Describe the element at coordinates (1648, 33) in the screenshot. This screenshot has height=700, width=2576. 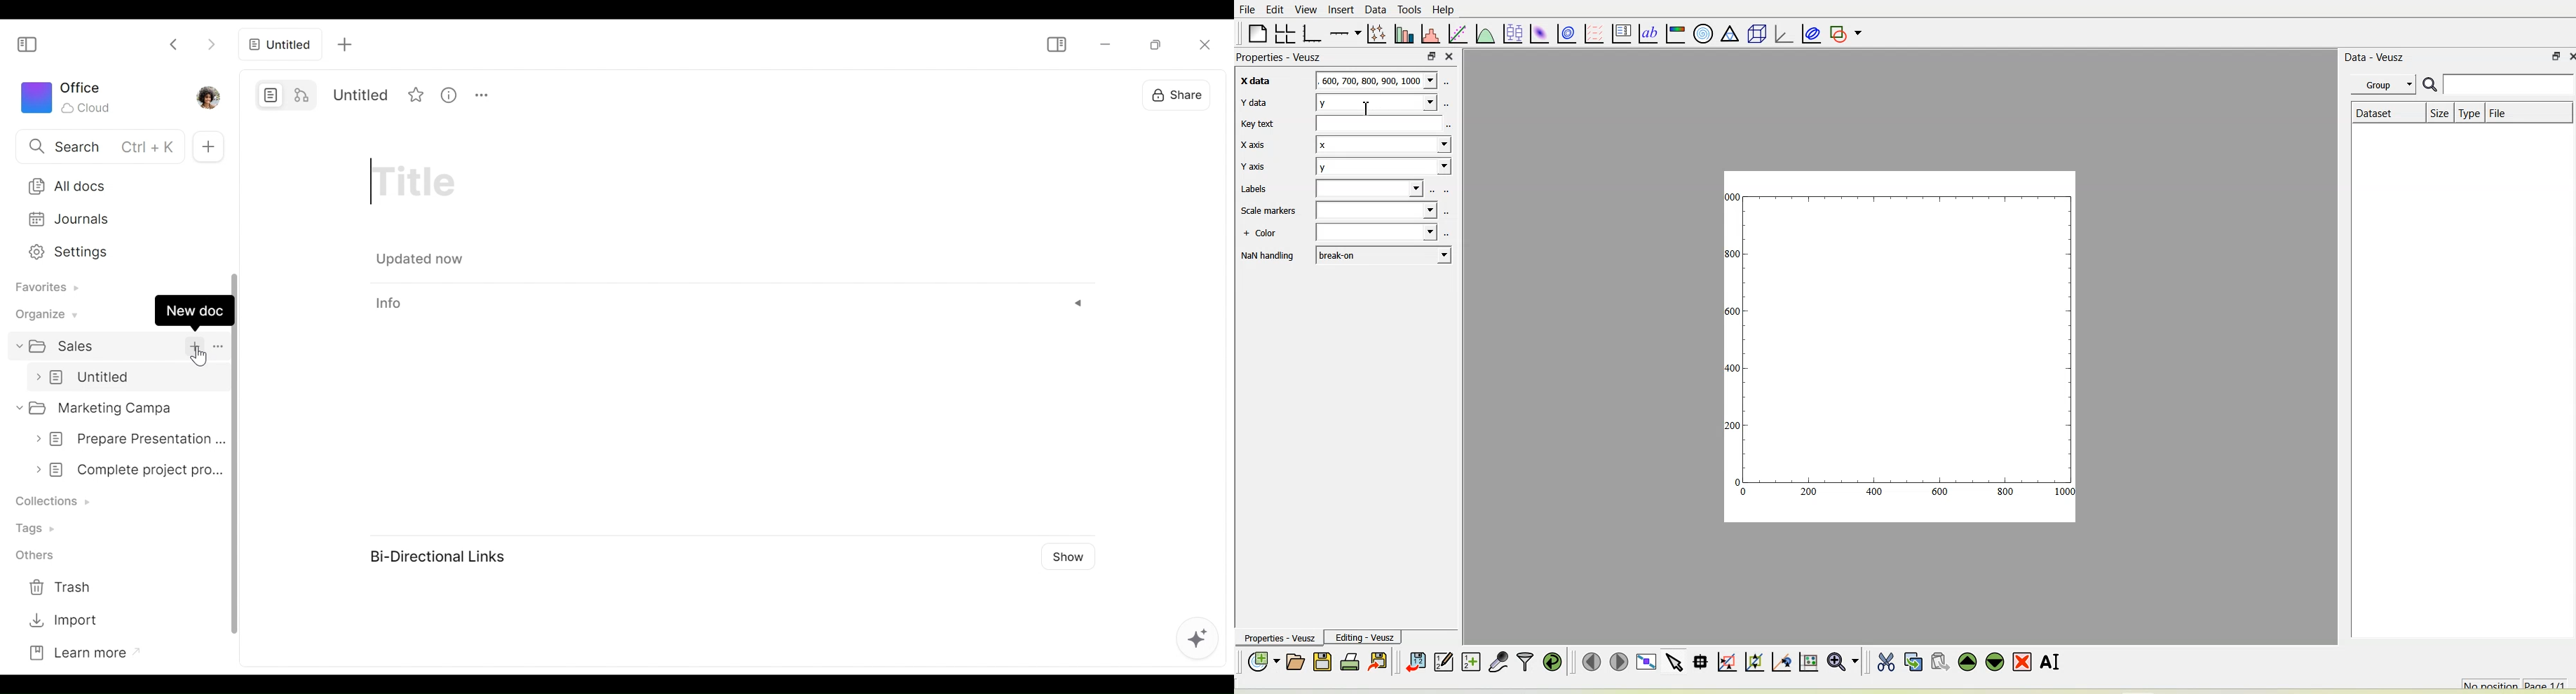
I see `text label` at that location.